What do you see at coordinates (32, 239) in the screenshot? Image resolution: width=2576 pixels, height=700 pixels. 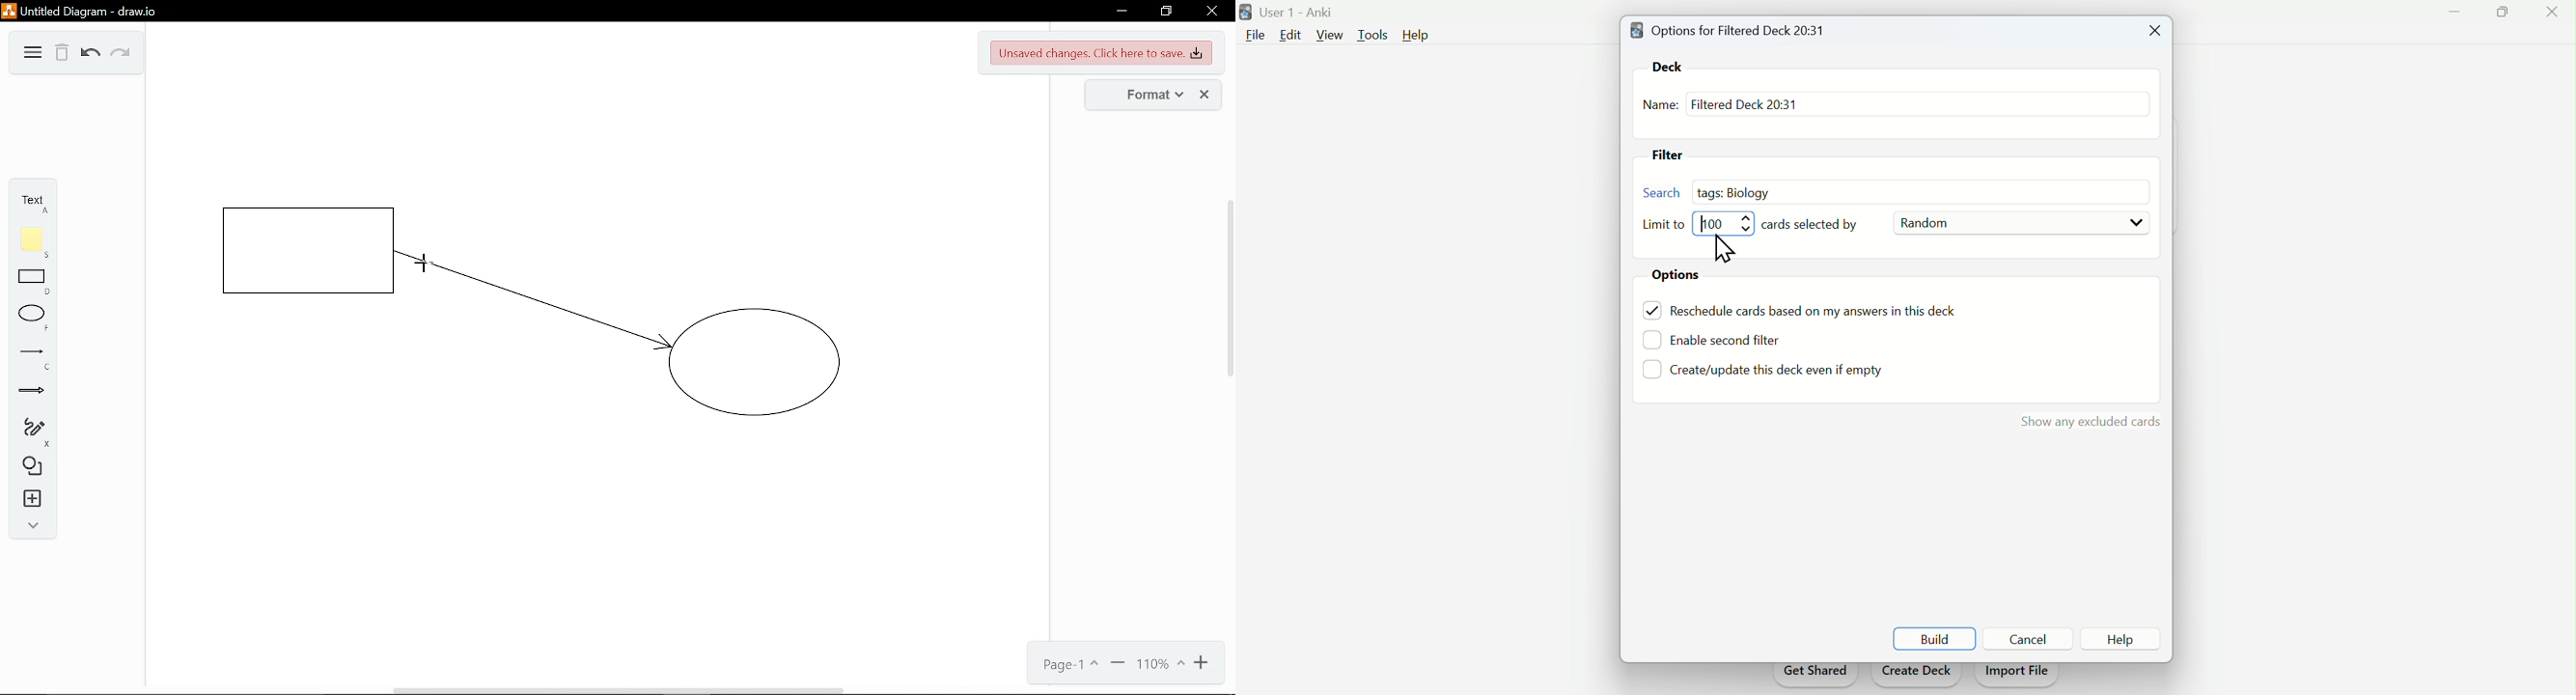 I see `Note` at bounding box center [32, 239].